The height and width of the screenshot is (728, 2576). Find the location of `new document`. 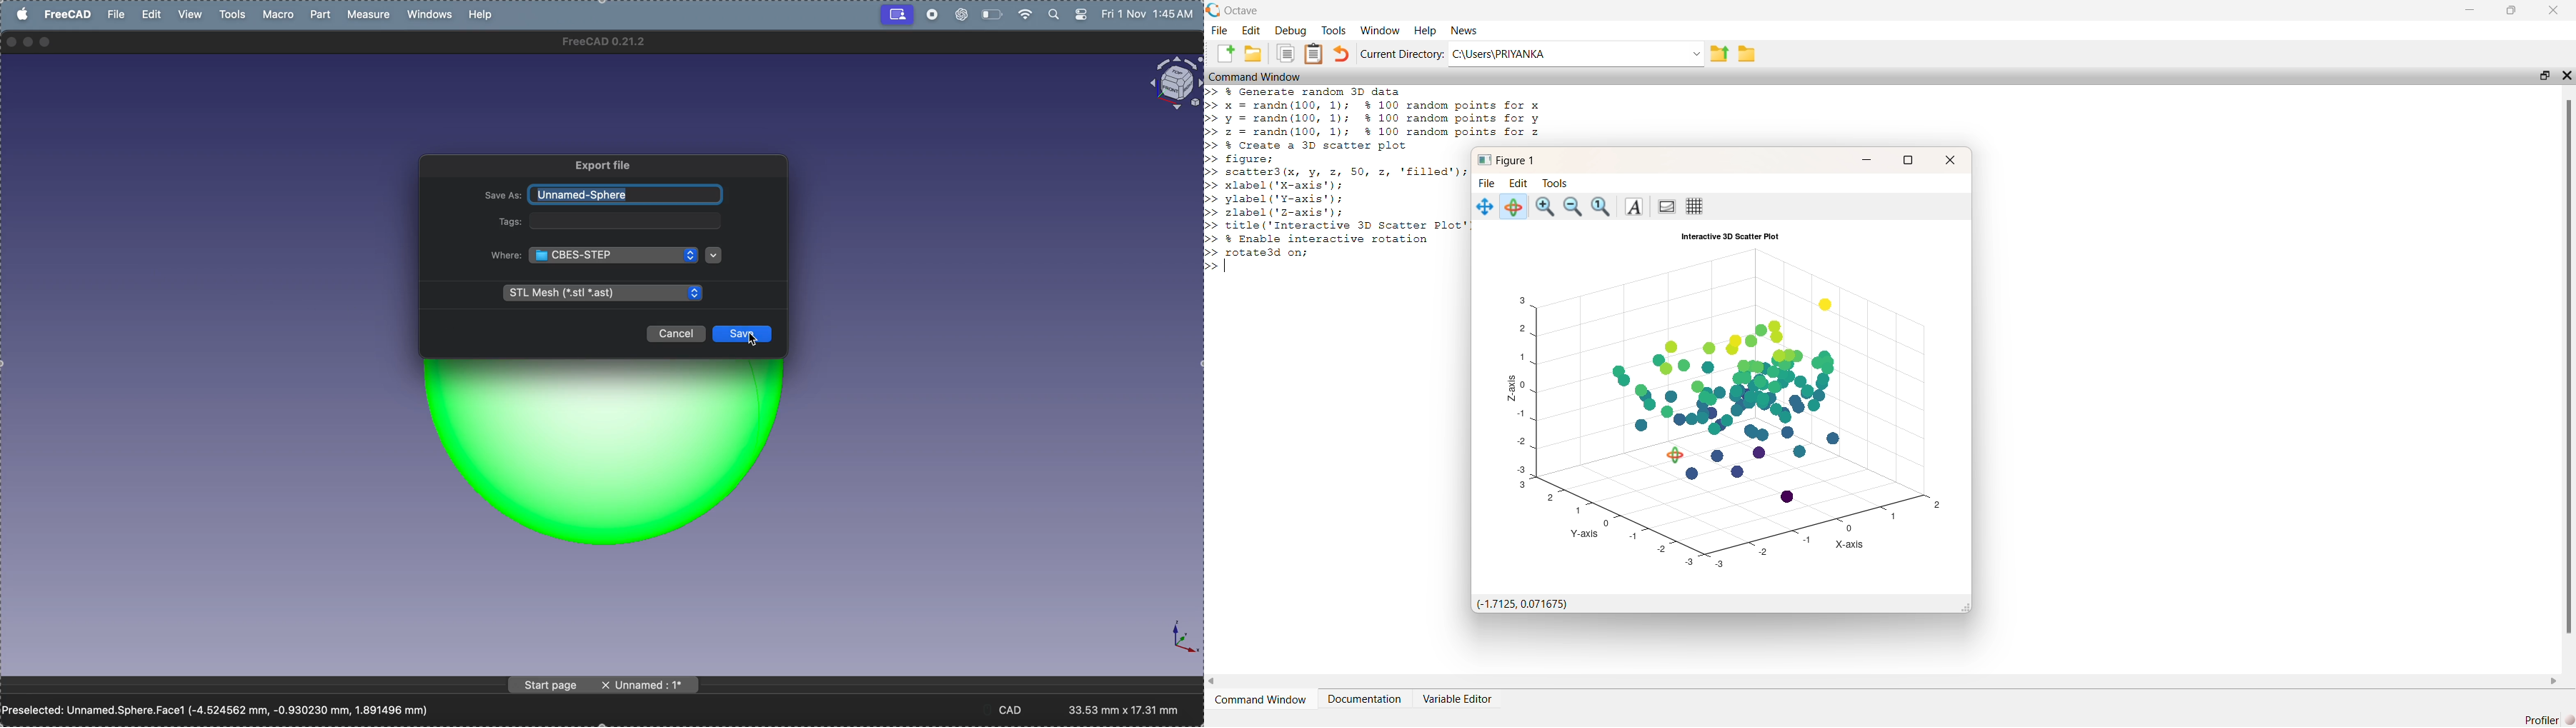

new document is located at coordinates (1225, 53).